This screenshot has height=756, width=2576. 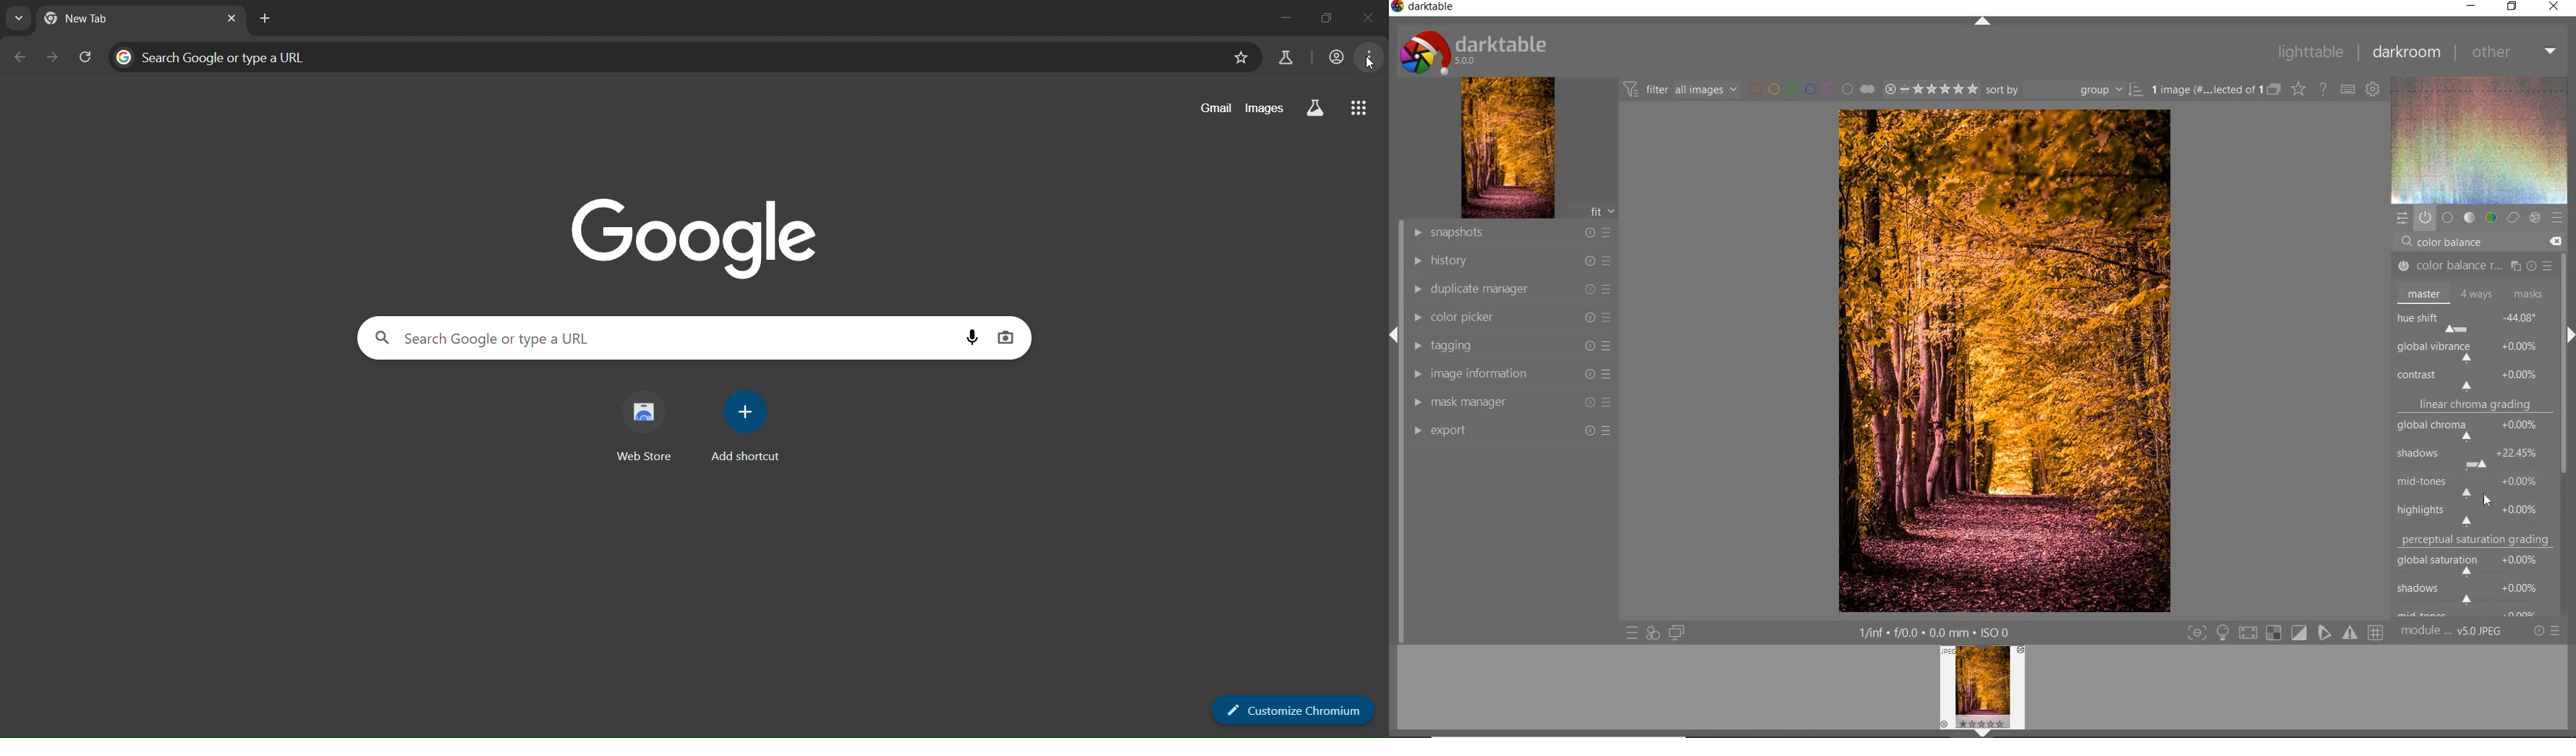 I want to click on account, so click(x=1336, y=59).